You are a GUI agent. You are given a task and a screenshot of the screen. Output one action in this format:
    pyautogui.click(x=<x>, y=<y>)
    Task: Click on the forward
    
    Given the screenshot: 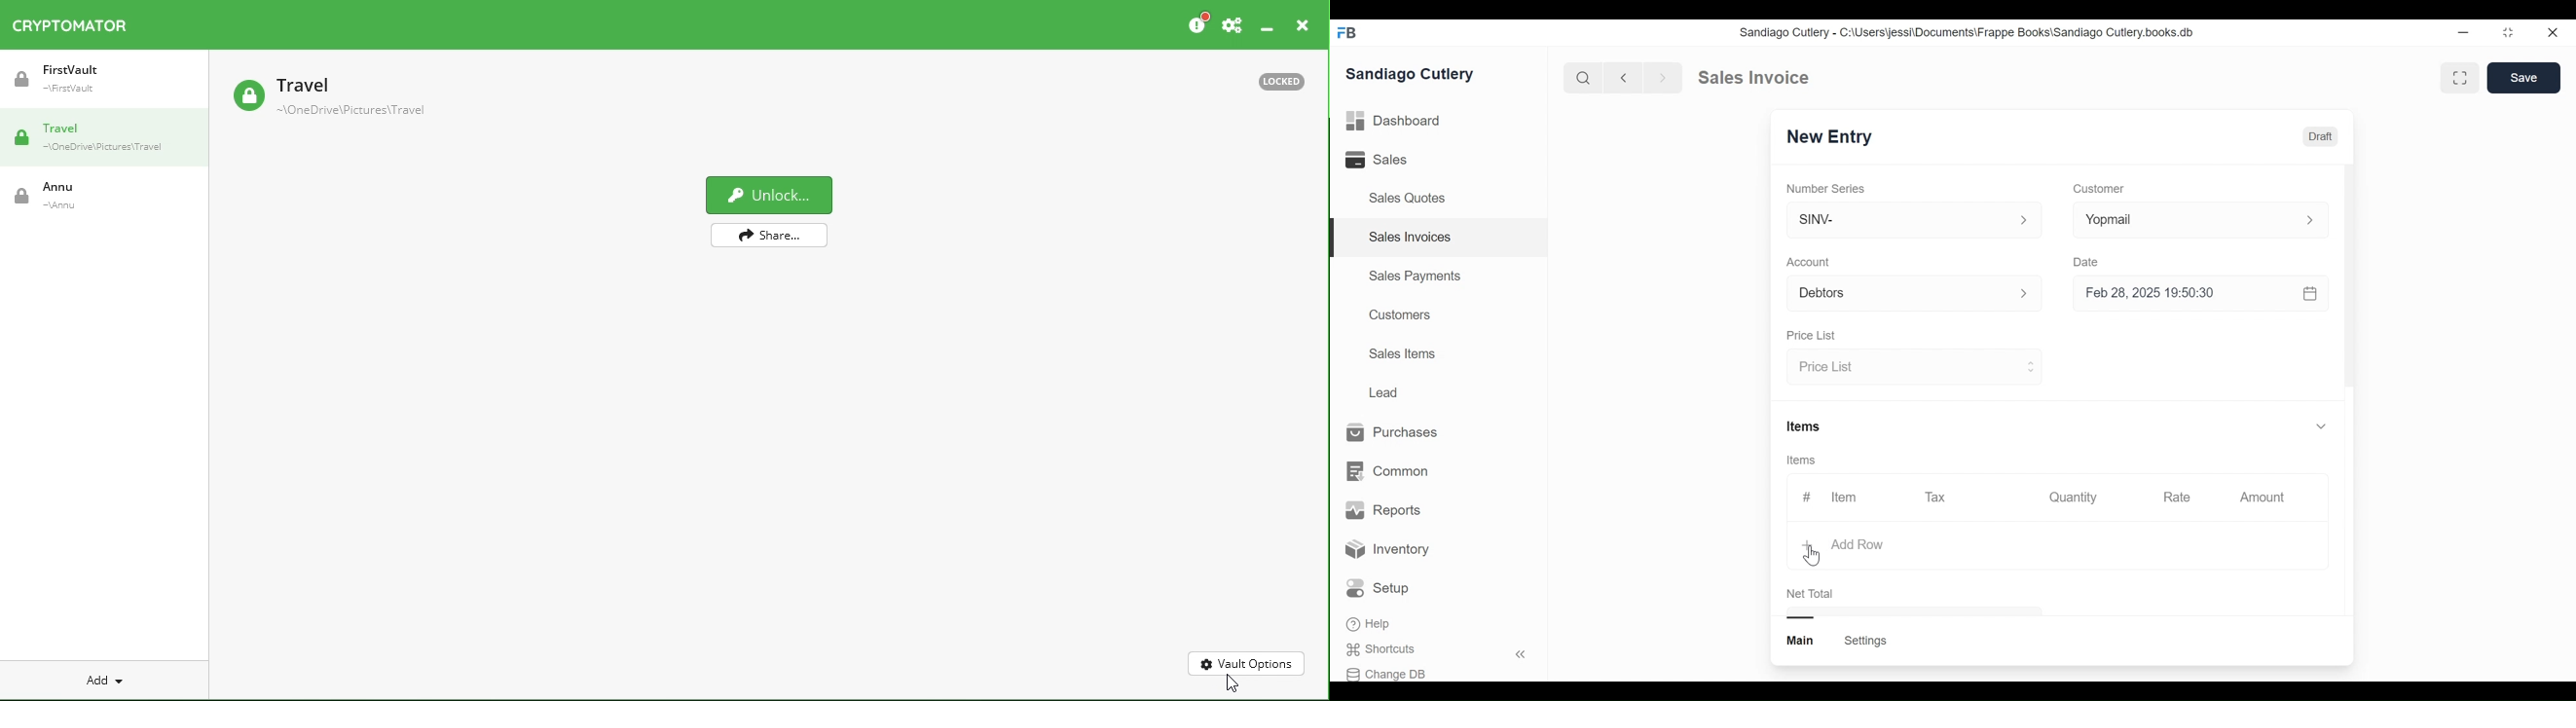 What is the action you would take?
    pyautogui.click(x=1663, y=77)
    